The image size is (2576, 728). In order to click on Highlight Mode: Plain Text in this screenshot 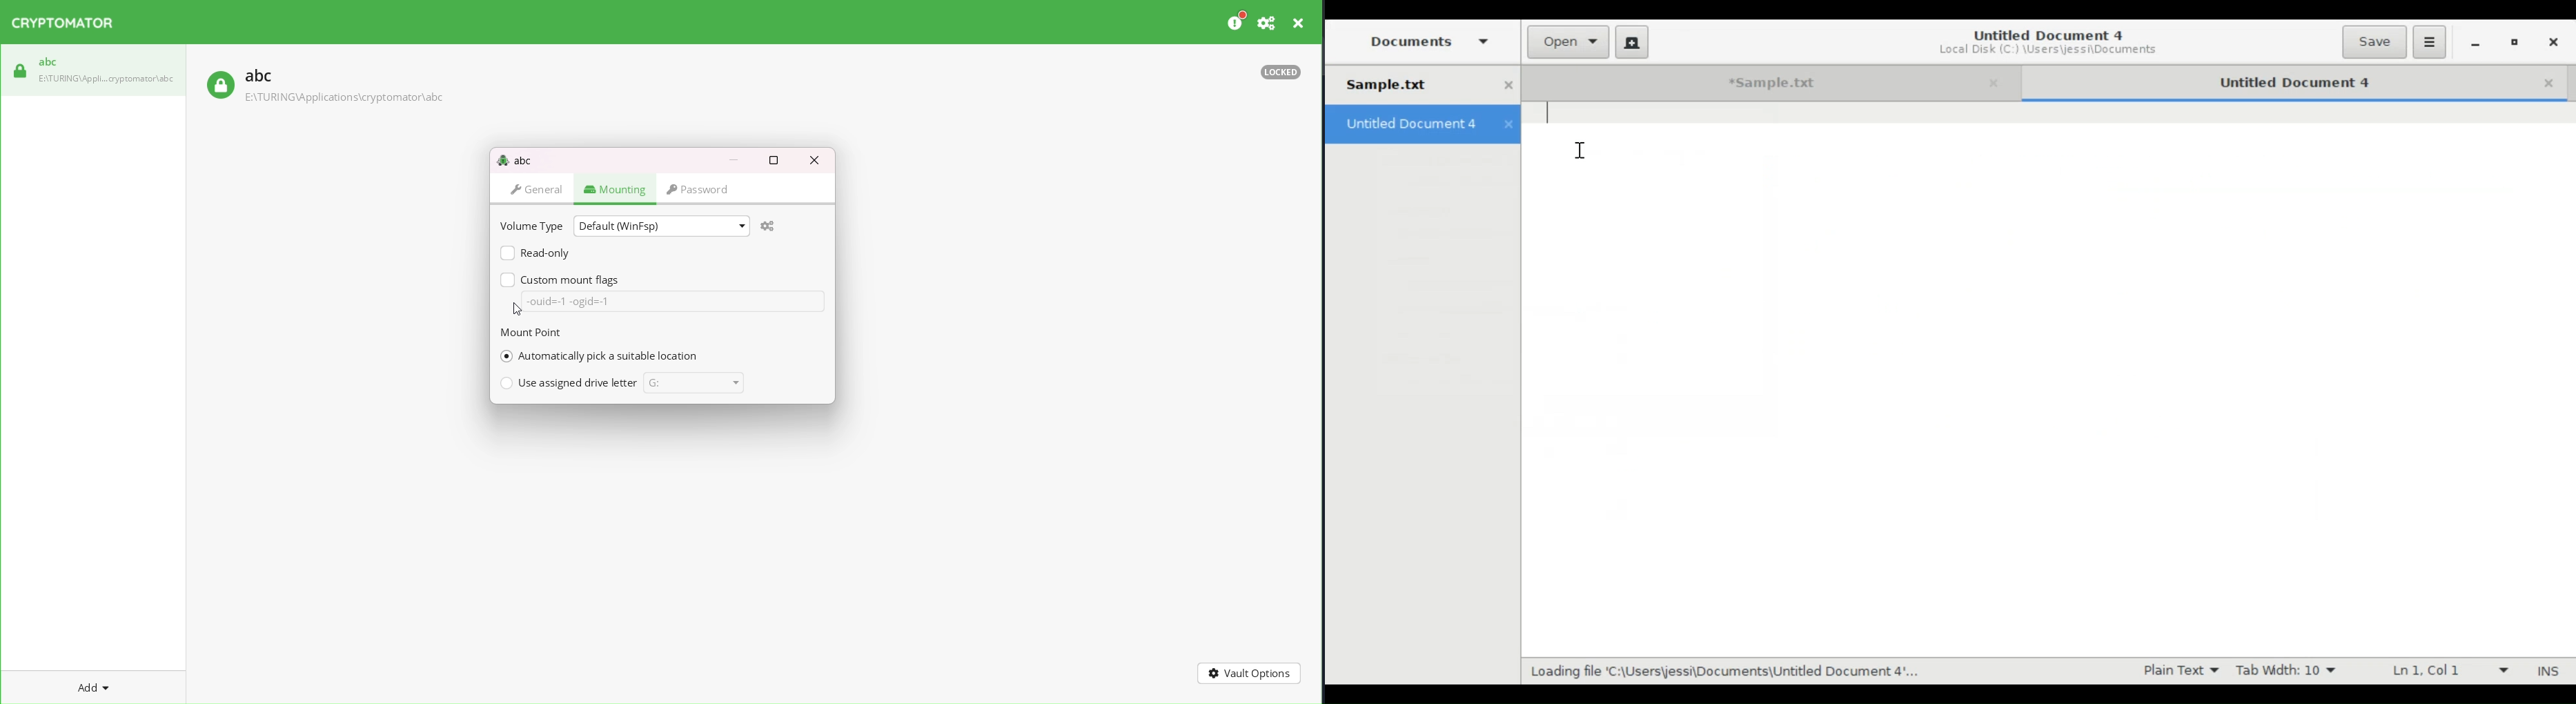, I will do `click(2175, 670)`.